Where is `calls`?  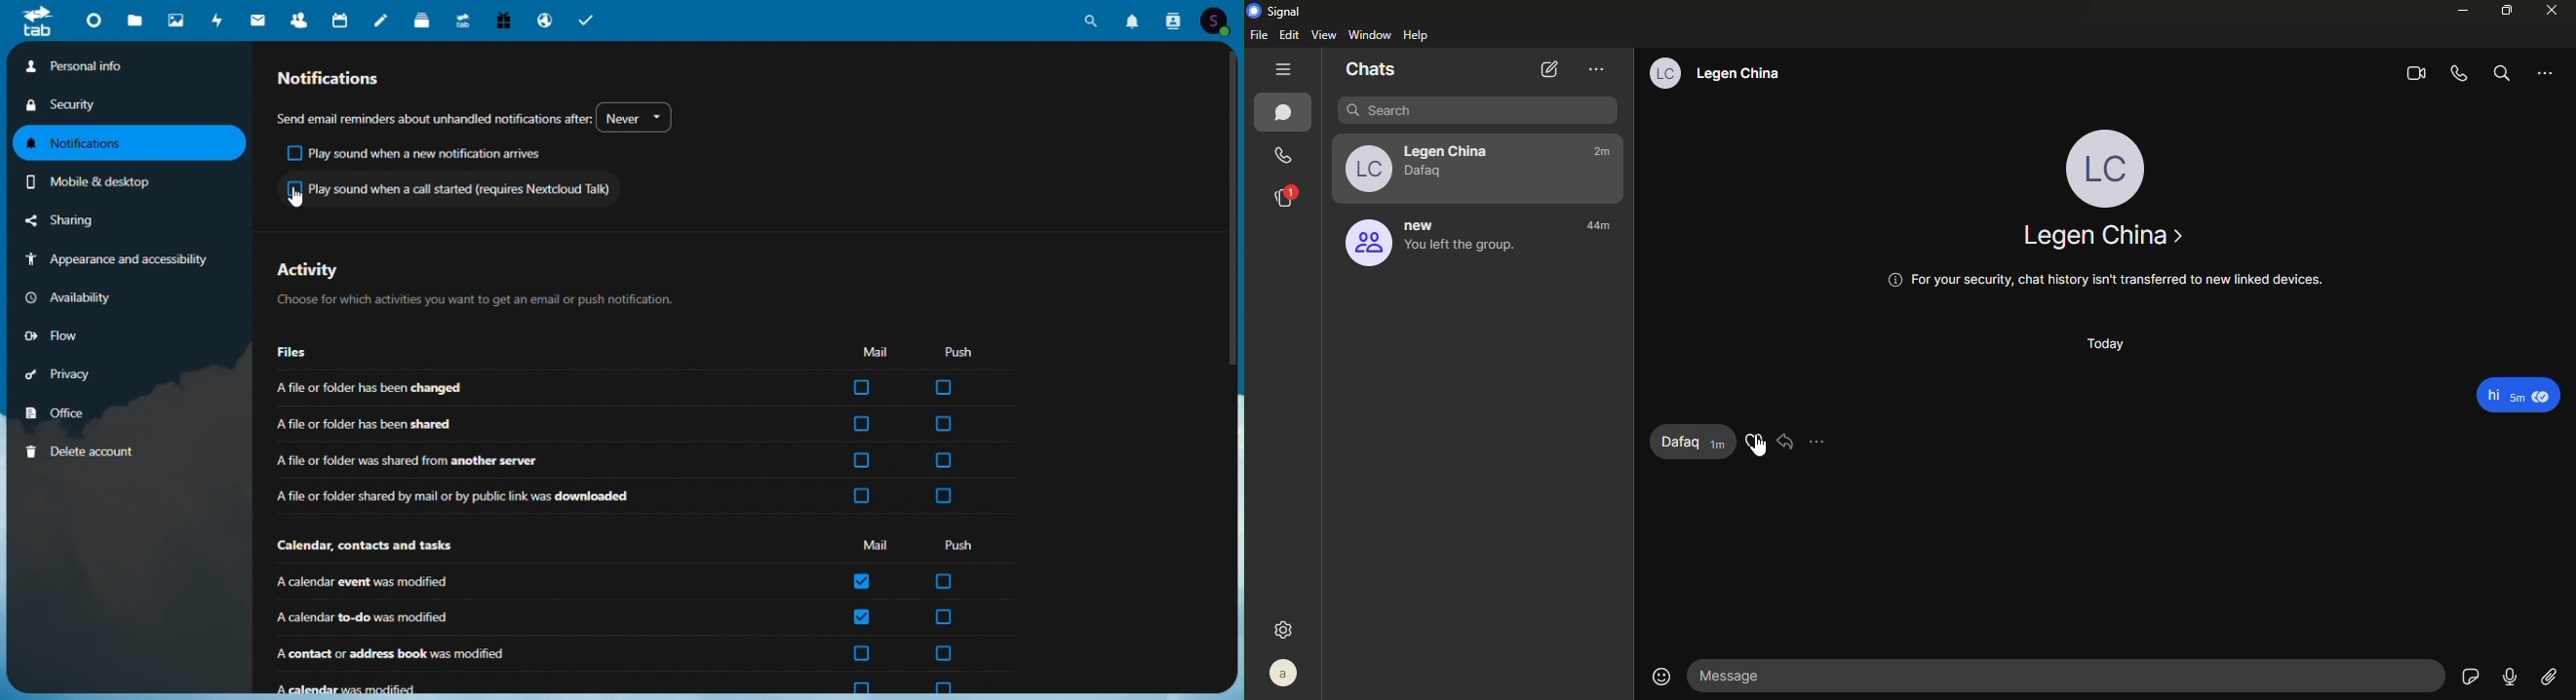 calls is located at coordinates (1279, 155).